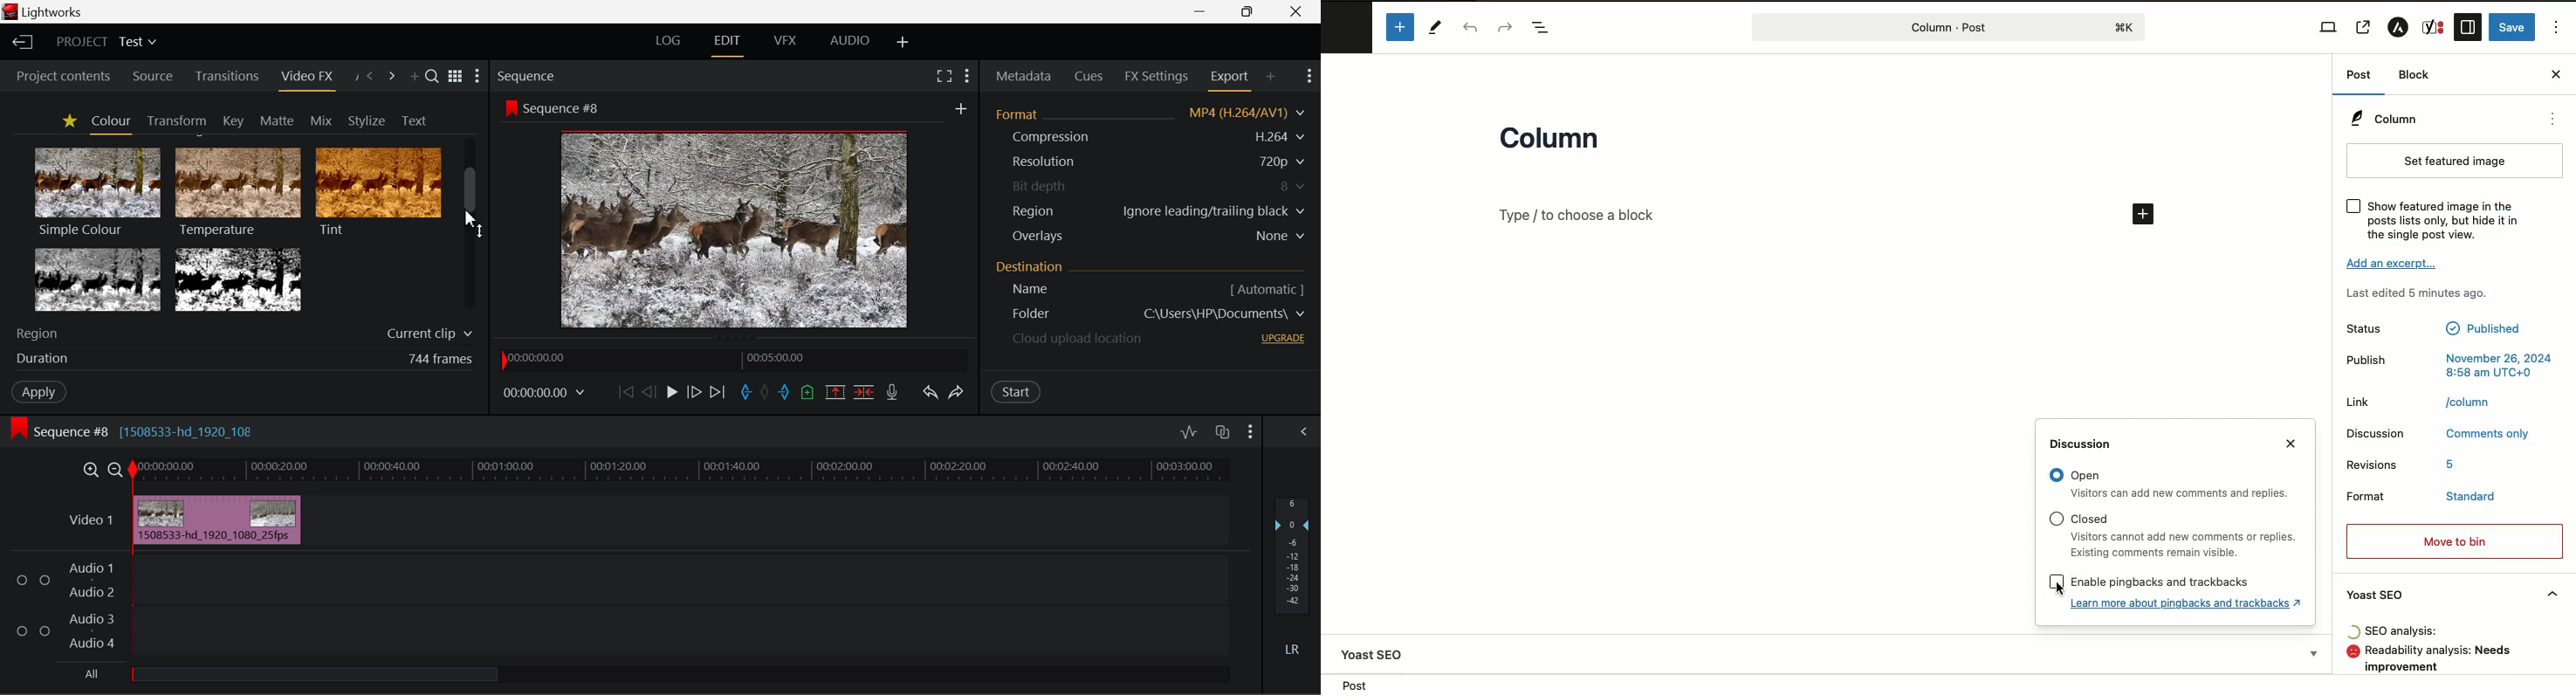 This screenshot has height=700, width=2576. Describe the element at coordinates (1025, 289) in the screenshot. I see `Name [ Automatic ]` at that location.